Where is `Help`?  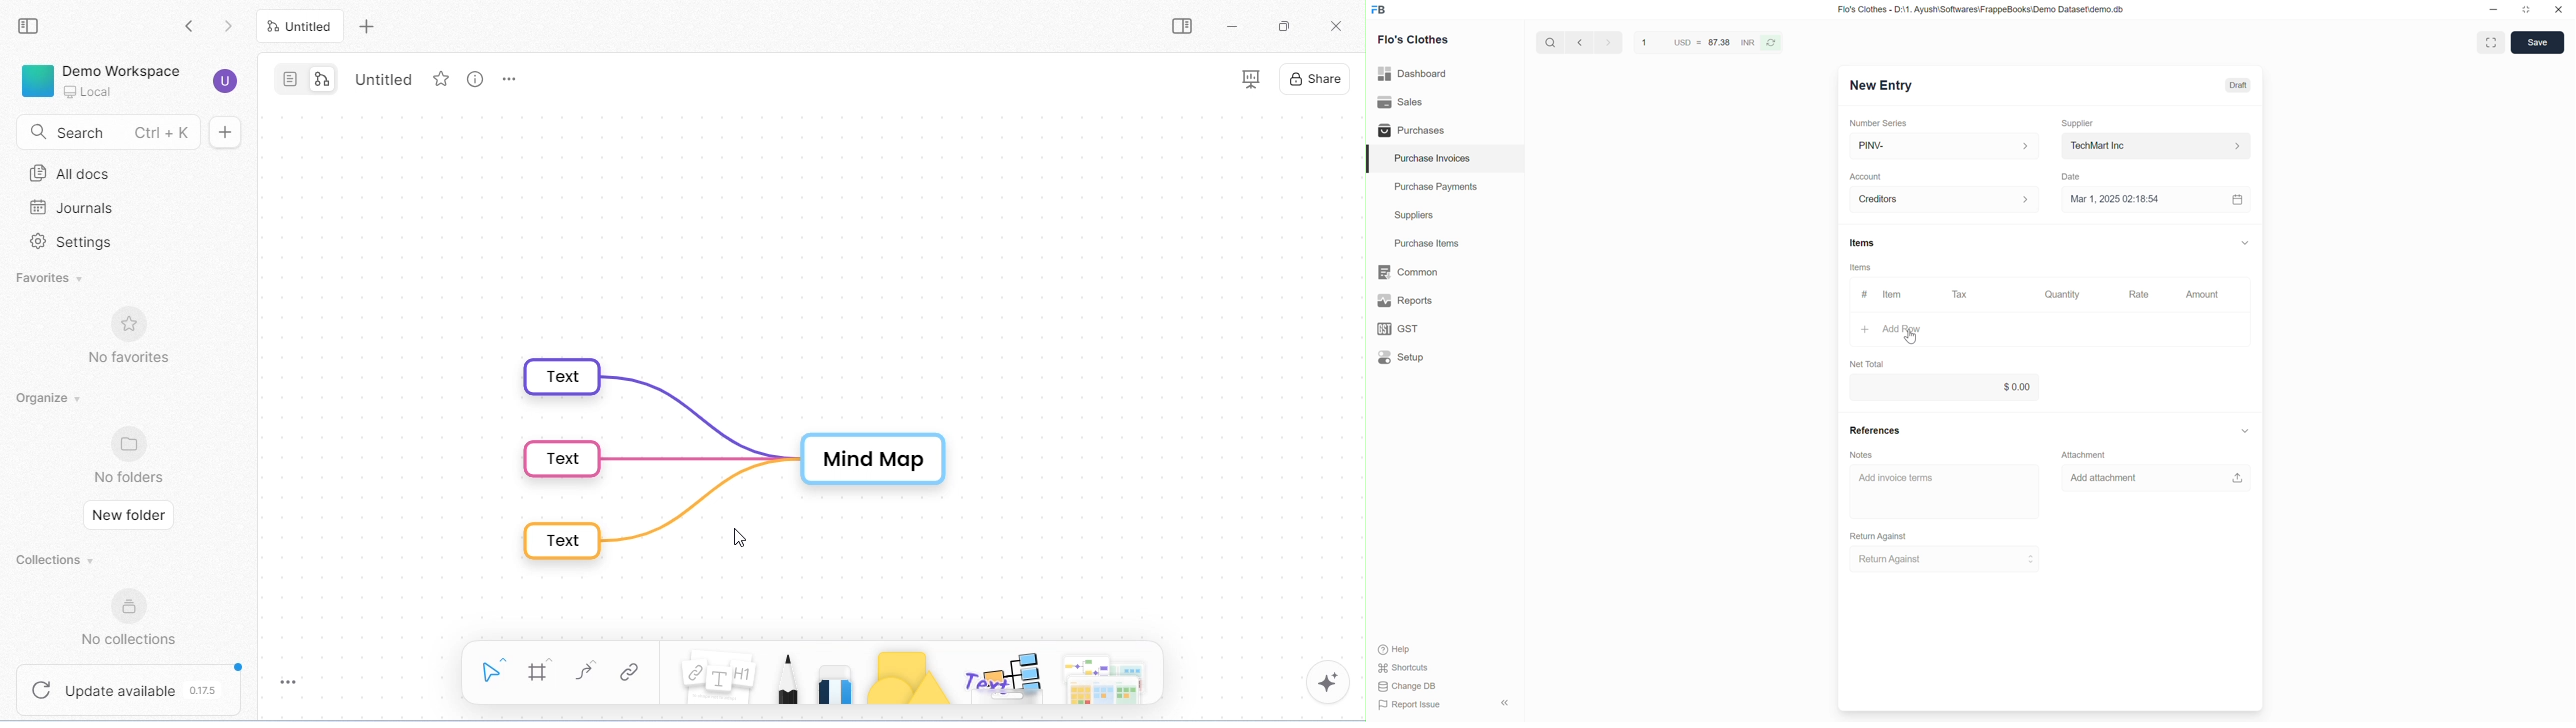
Help is located at coordinates (1399, 649).